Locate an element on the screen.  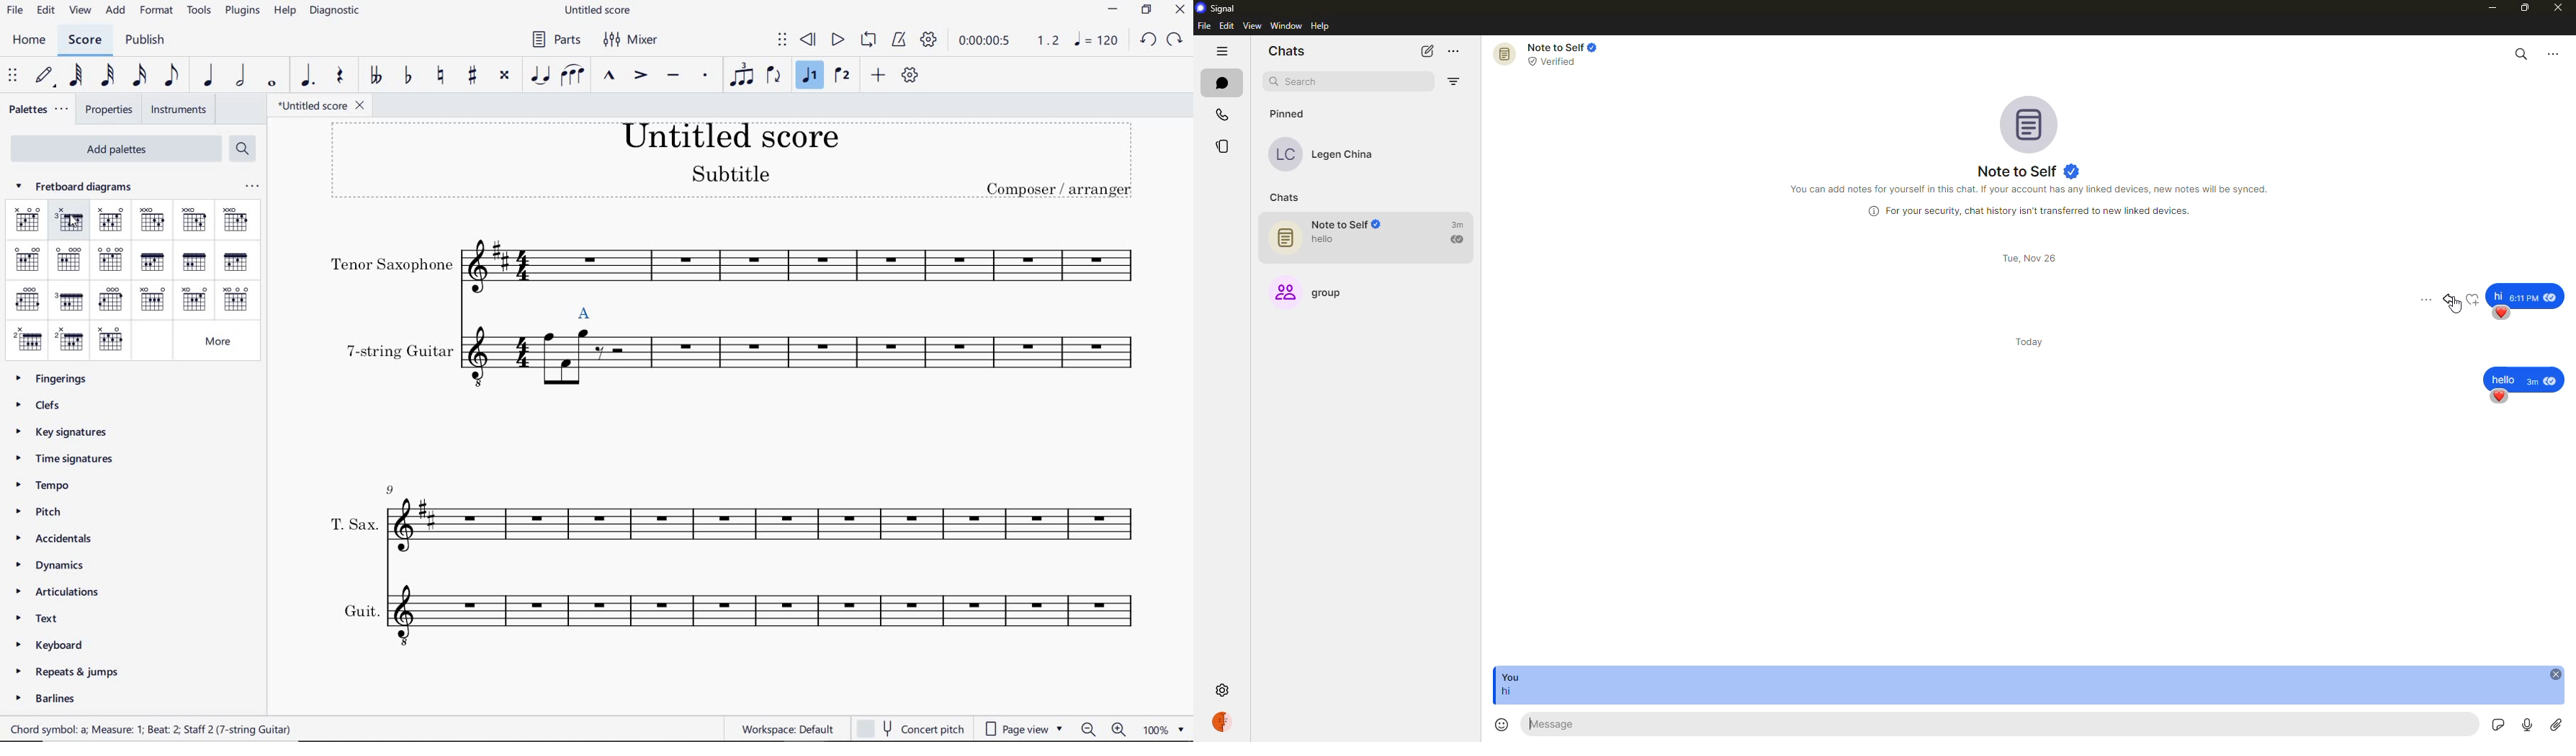
message is located at coordinates (1574, 725).